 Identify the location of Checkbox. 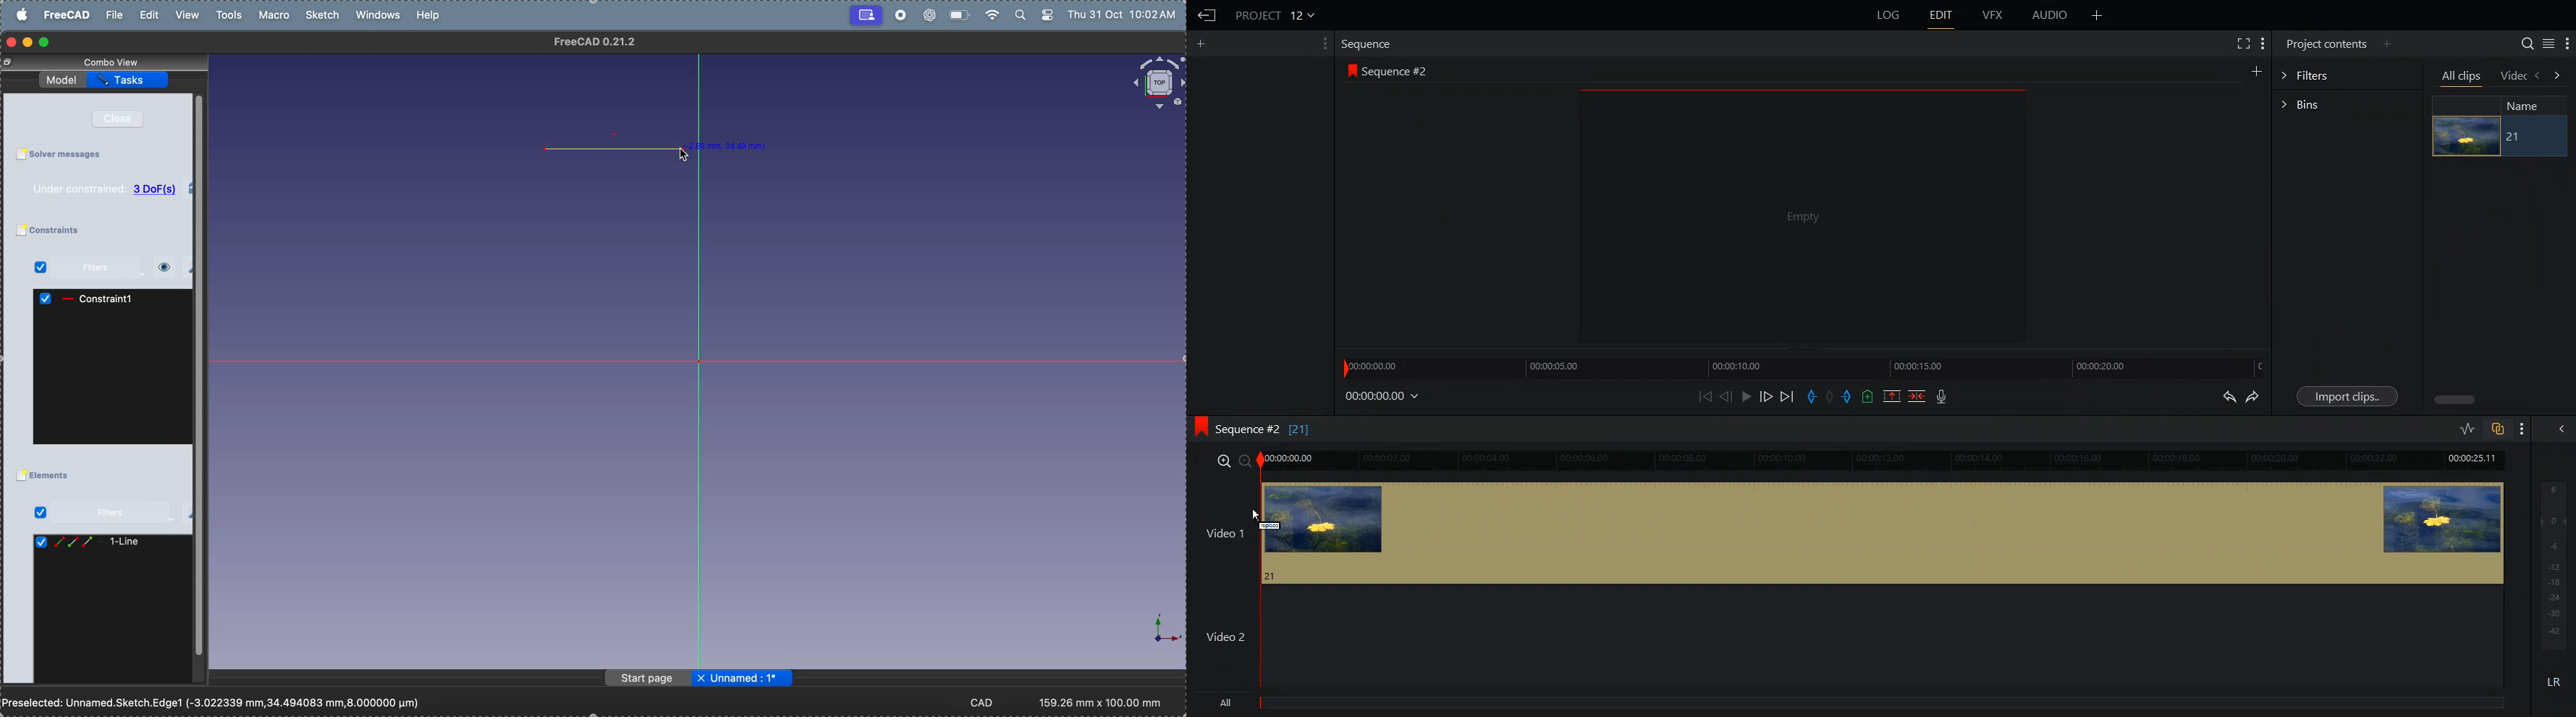
(19, 231).